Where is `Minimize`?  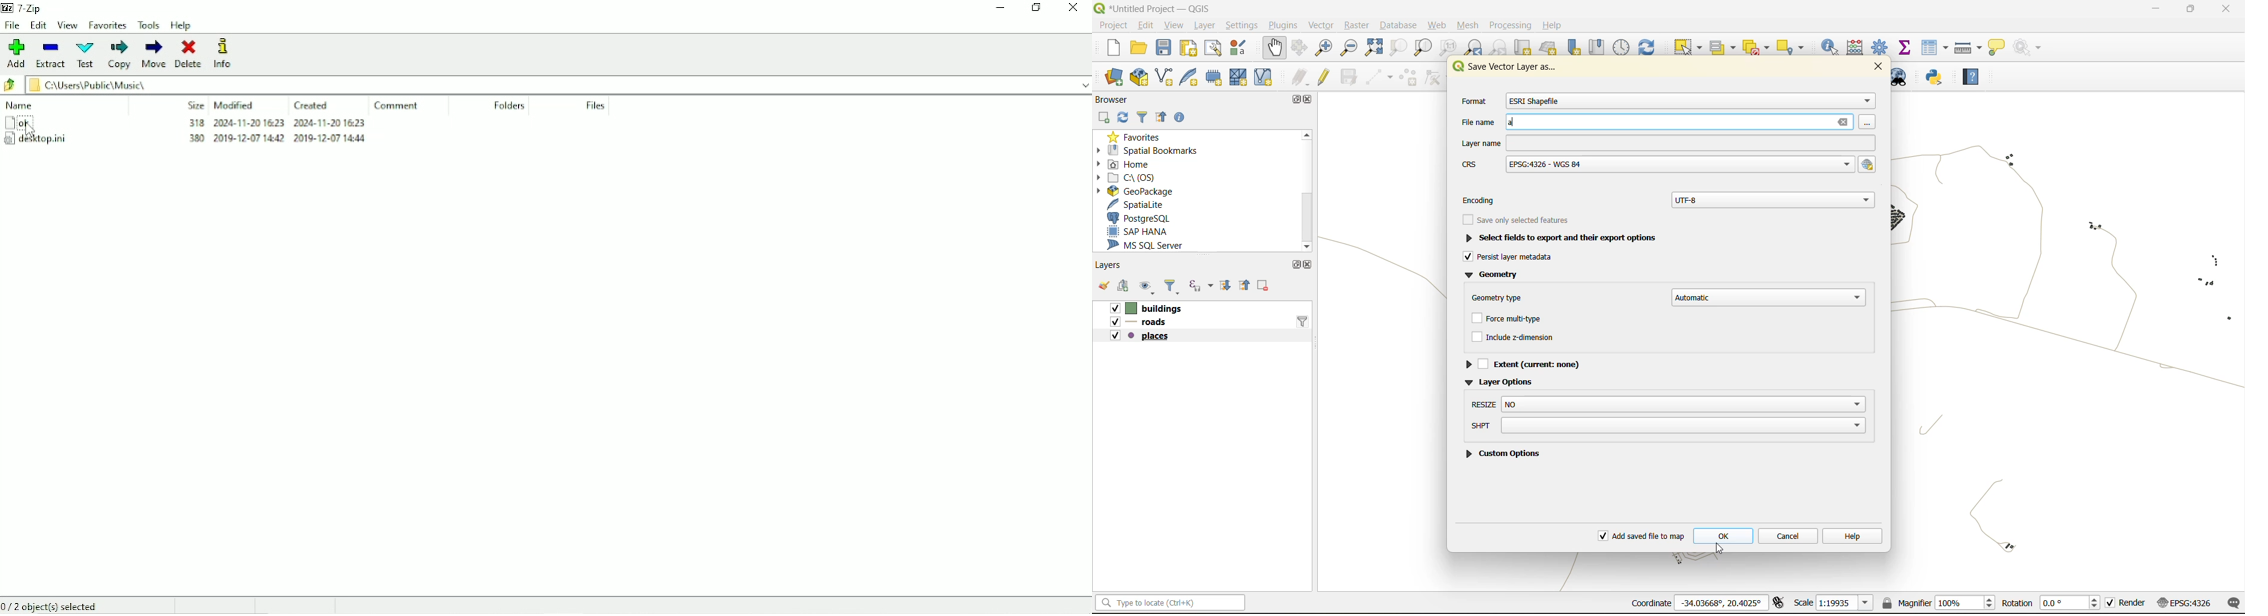 Minimize is located at coordinates (998, 10).